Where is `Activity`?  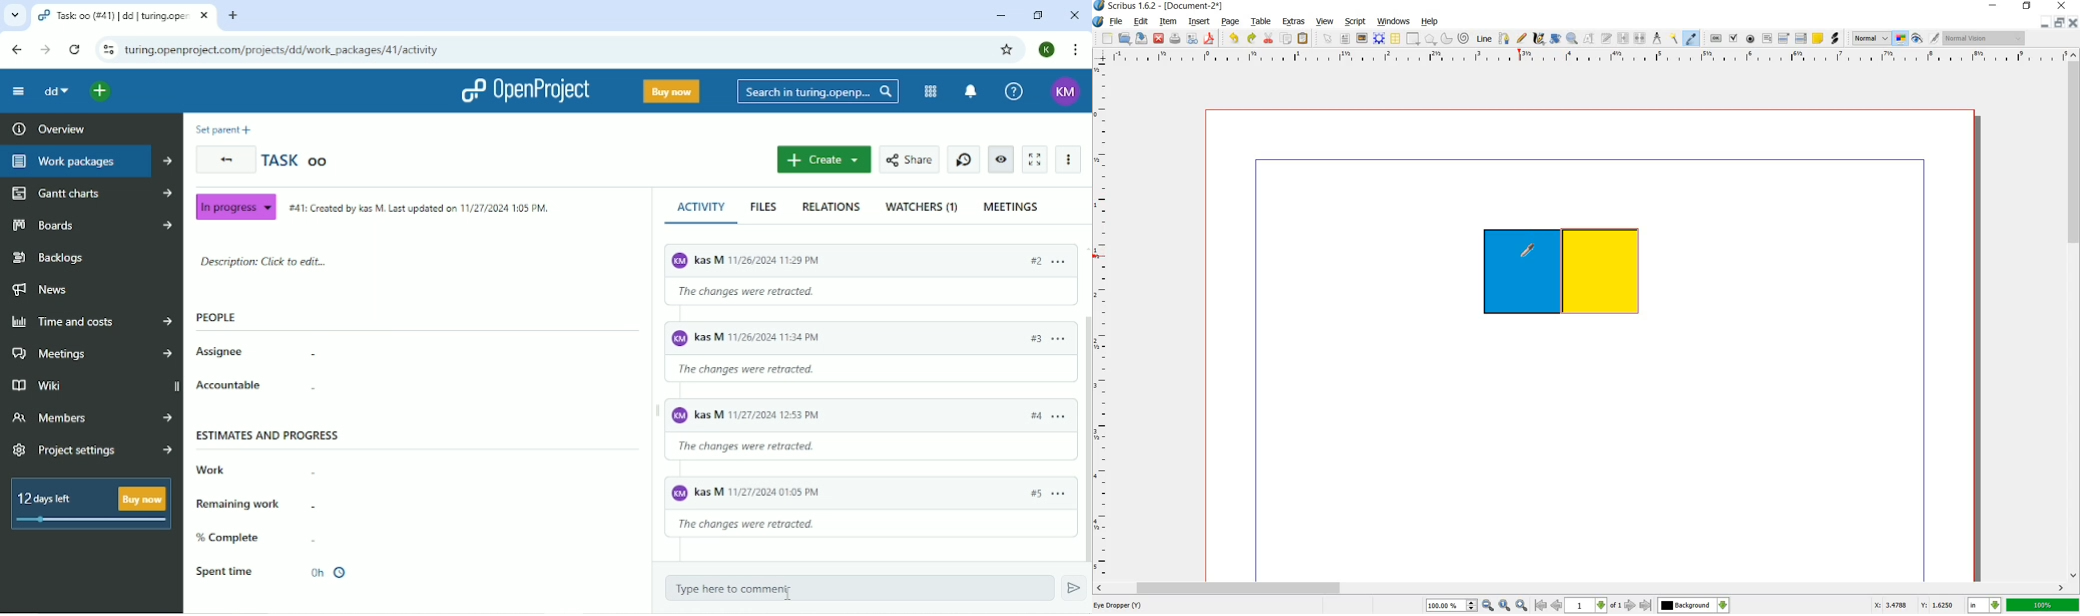
Activity is located at coordinates (705, 207).